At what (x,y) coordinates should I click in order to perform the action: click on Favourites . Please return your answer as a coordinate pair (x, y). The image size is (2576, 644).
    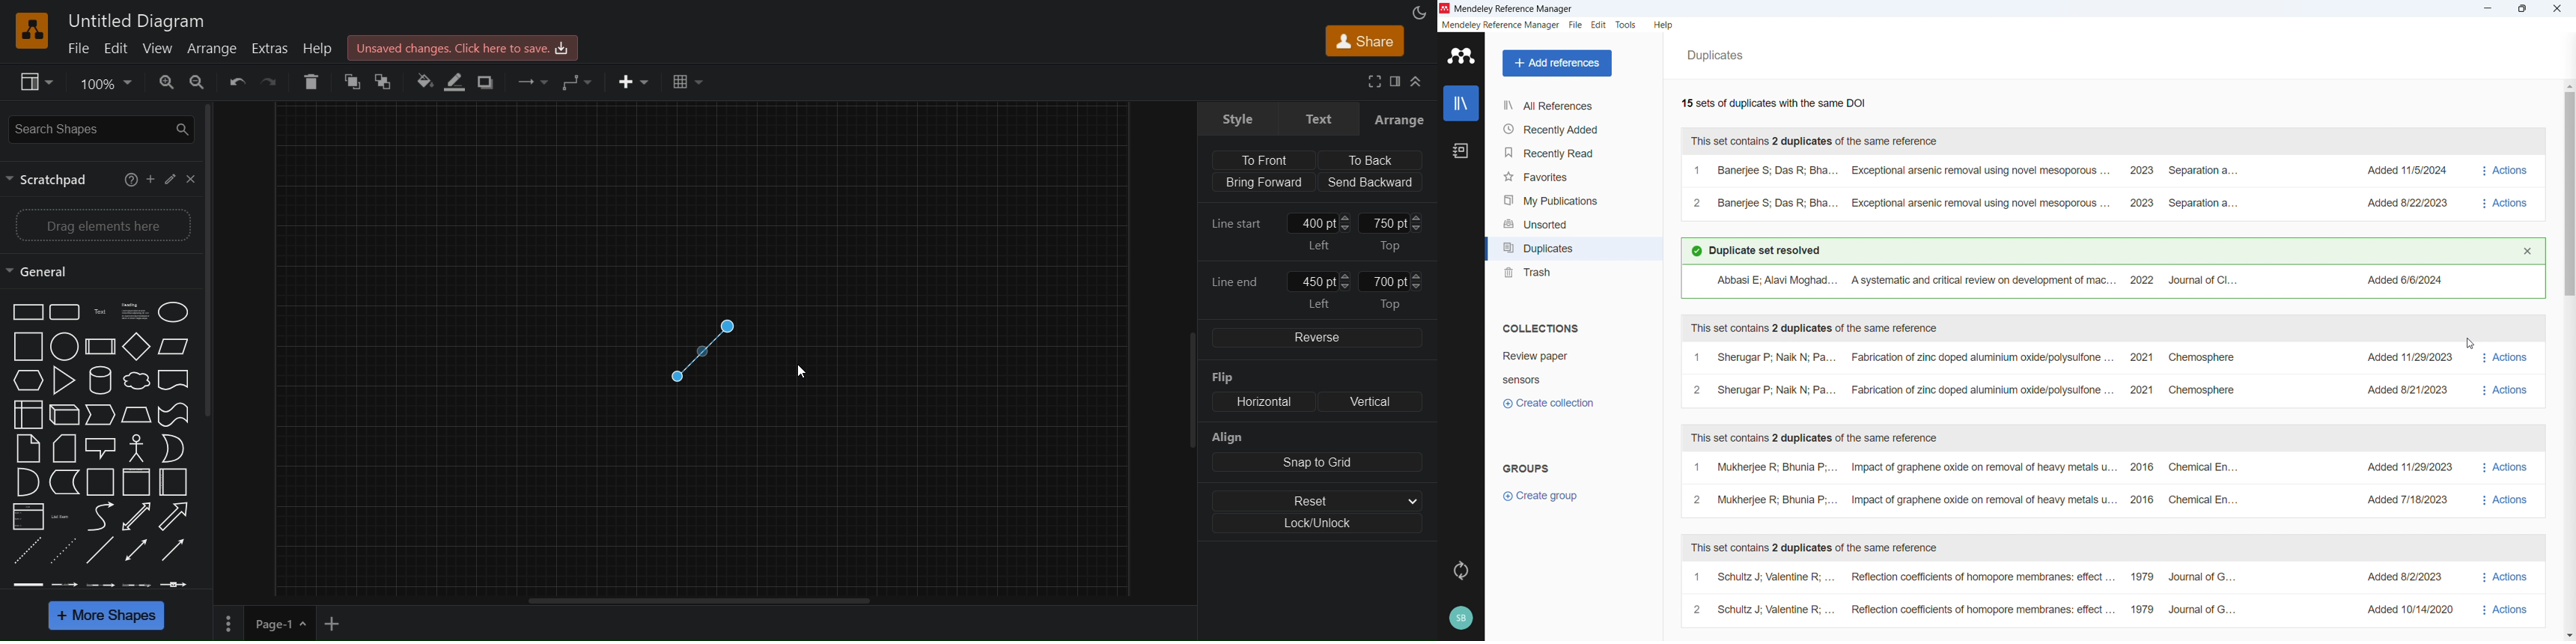
    Looking at the image, I should click on (1573, 174).